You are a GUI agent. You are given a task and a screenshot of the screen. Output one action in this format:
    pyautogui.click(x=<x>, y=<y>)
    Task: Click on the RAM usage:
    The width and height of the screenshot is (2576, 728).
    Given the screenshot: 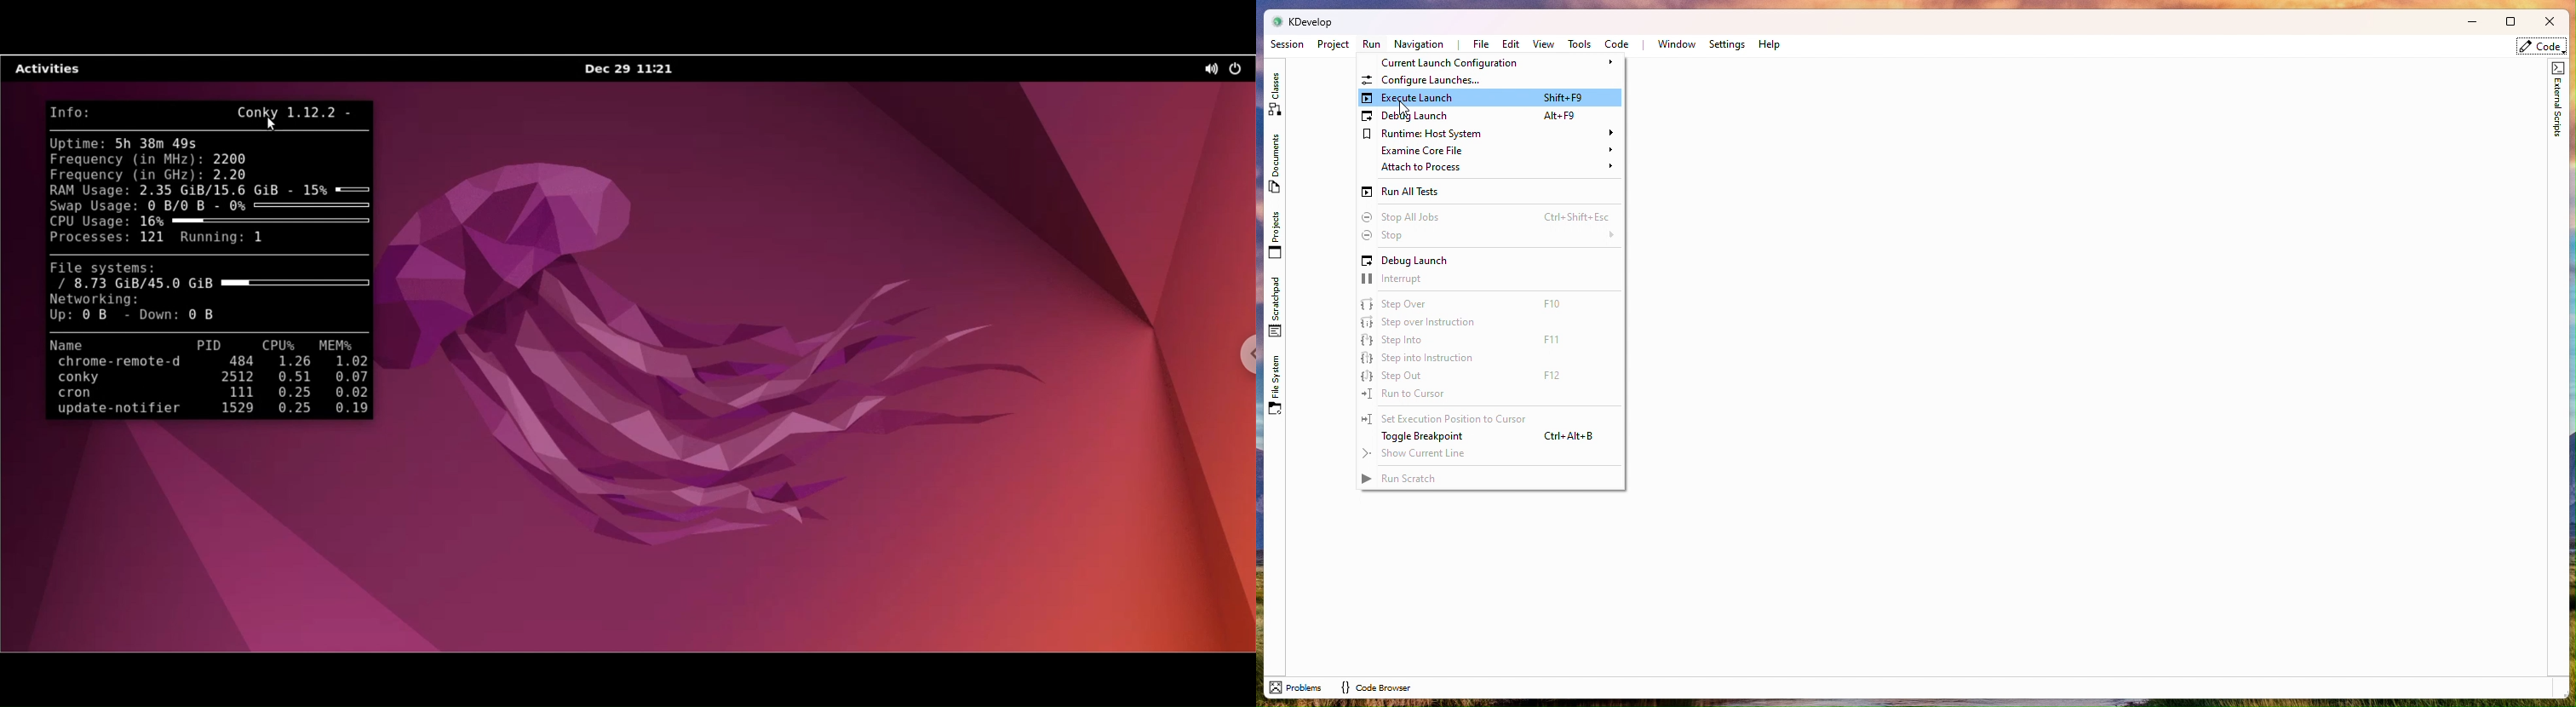 What is the action you would take?
    pyautogui.click(x=91, y=191)
    